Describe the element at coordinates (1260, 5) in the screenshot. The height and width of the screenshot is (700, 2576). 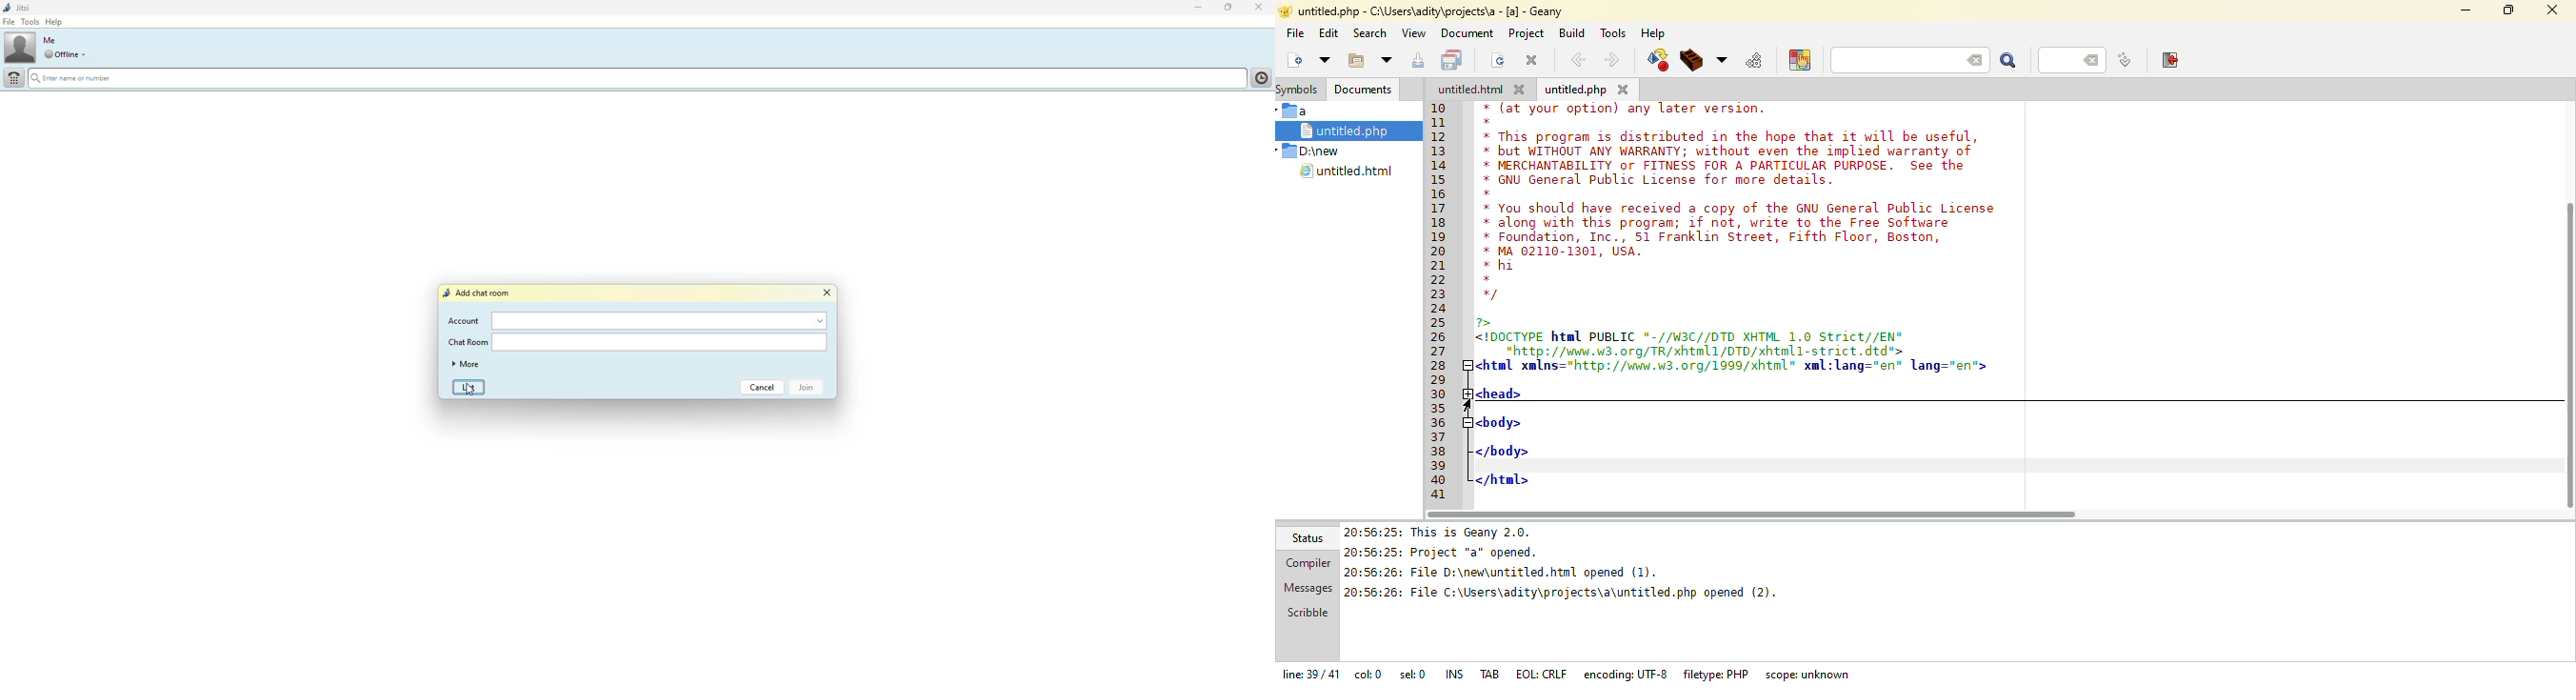
I see `close` at that location.